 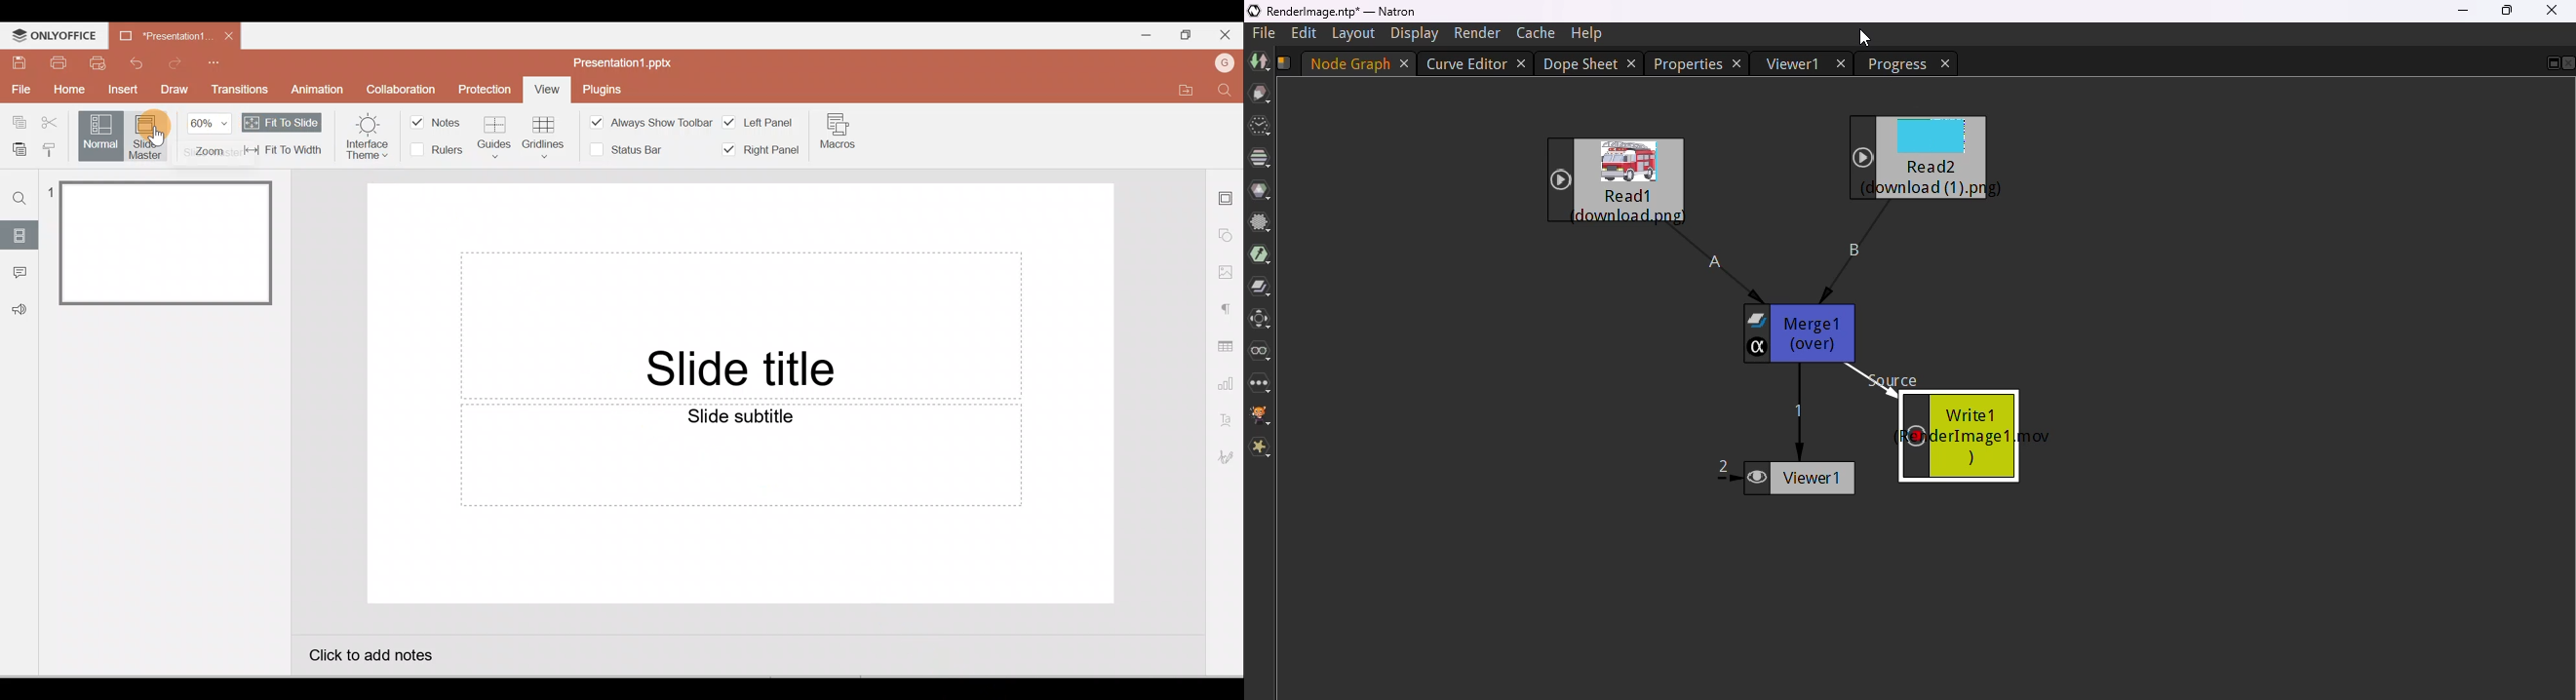 I want to click on Draw, so click(x=176, y=91).